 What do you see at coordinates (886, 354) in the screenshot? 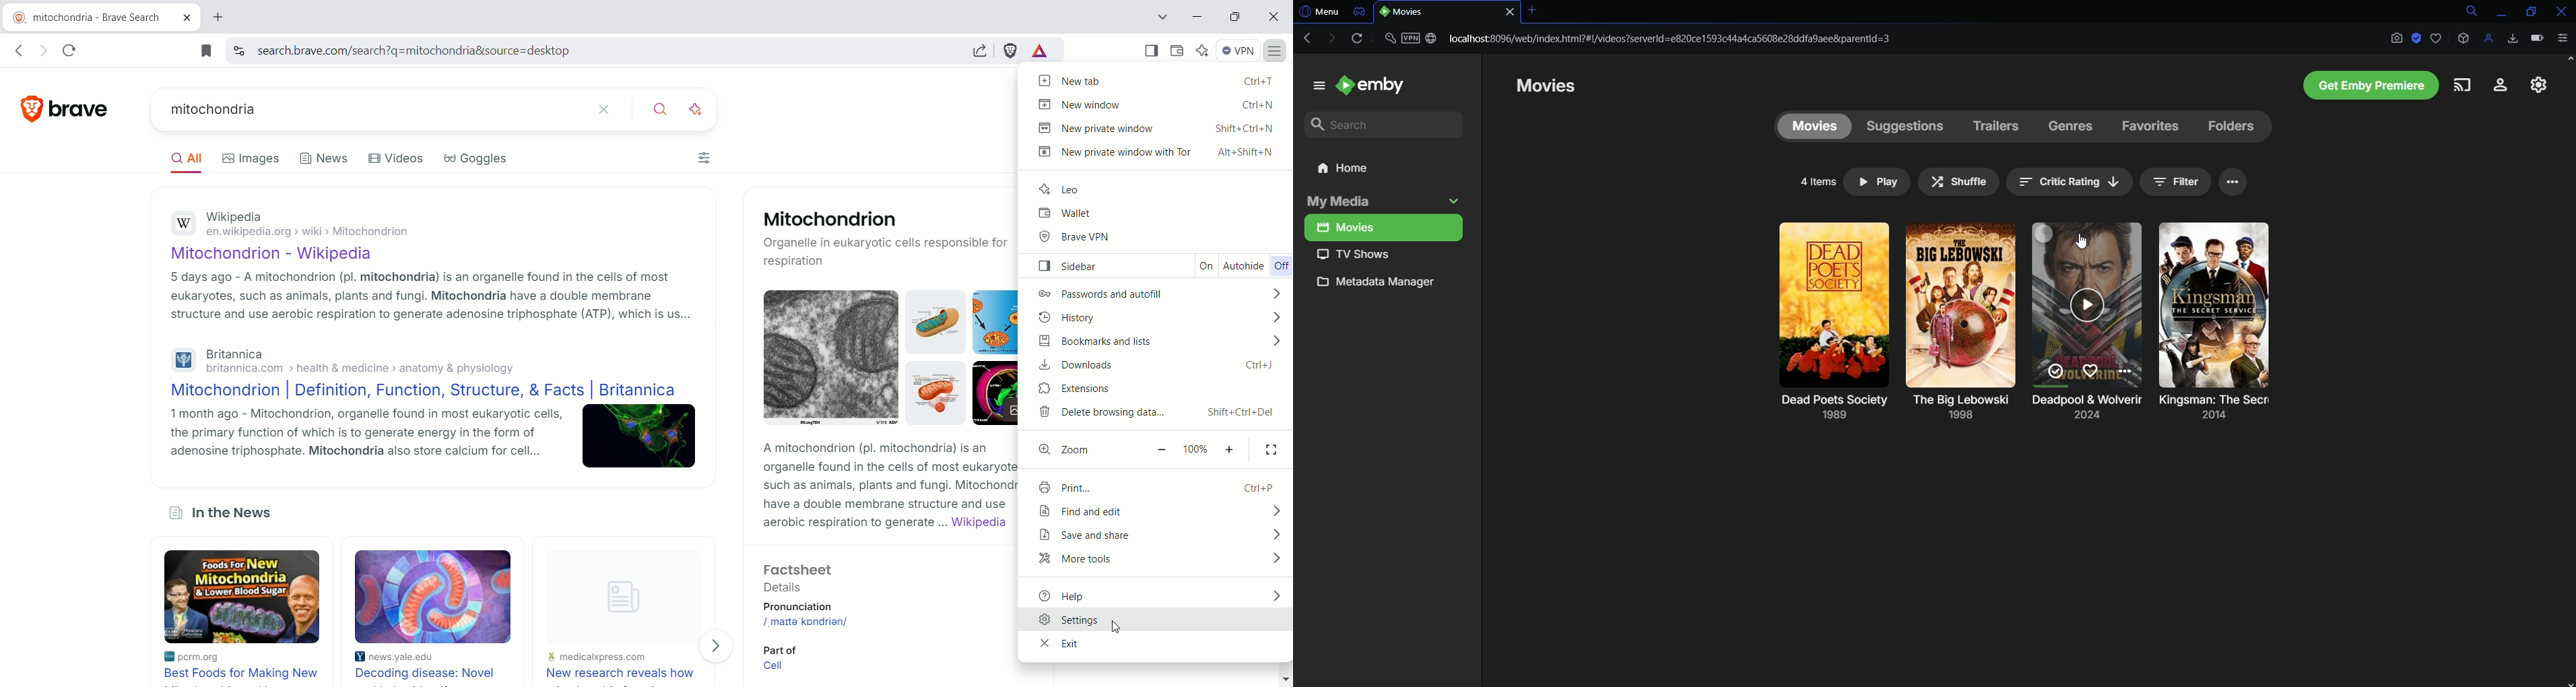
I see `mitochondria images` at bounding box center [886, 354].